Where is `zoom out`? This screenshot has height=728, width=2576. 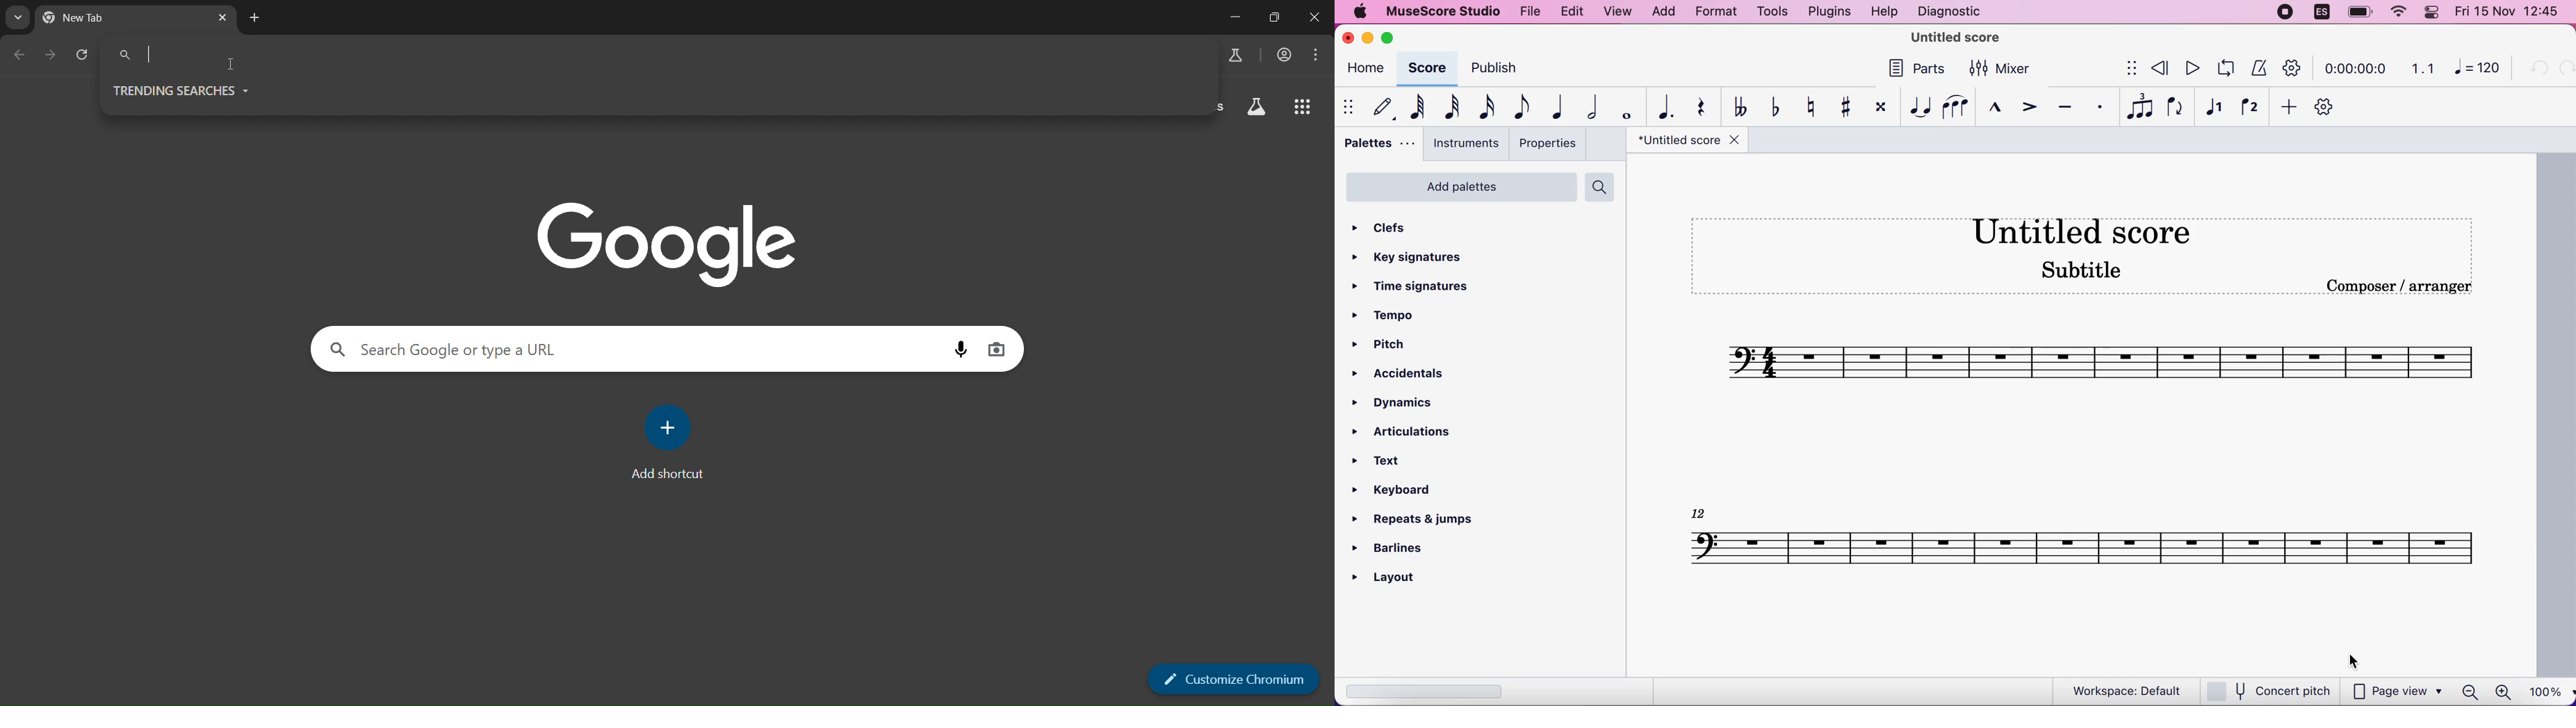
zoom out is located at coordinates (2469, 692).